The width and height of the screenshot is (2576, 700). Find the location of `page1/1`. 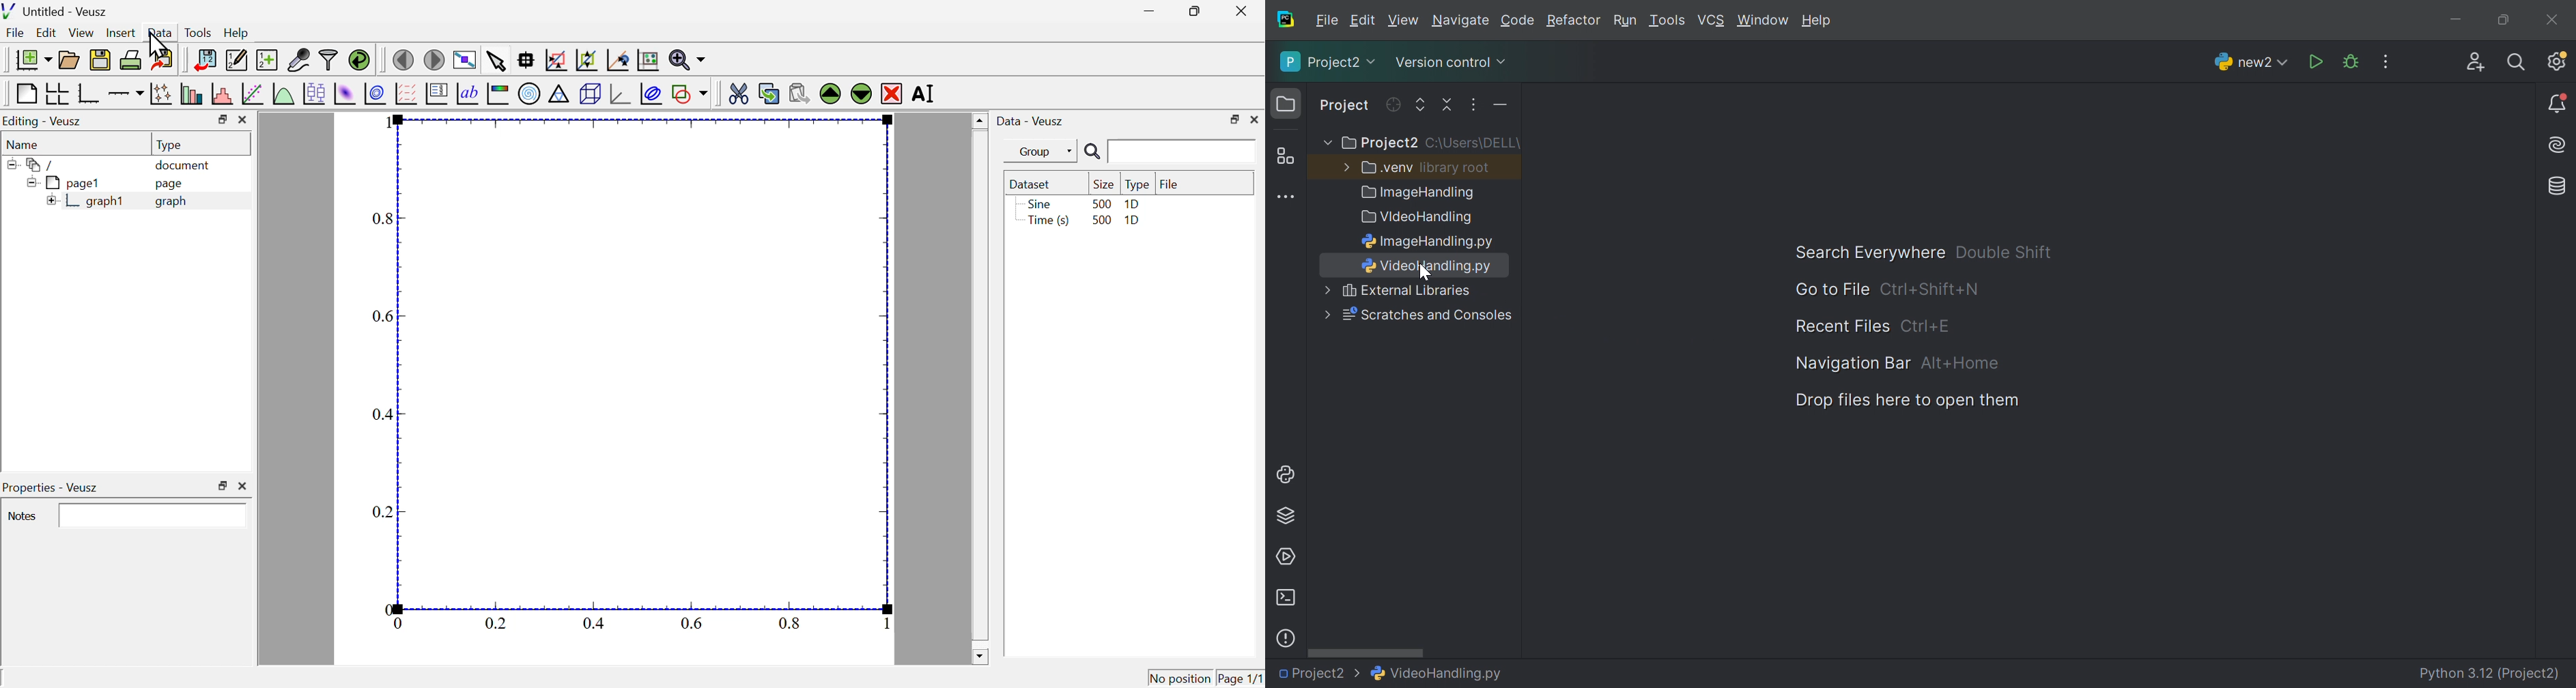

page1/1 is located at coordinates (1241, 675).